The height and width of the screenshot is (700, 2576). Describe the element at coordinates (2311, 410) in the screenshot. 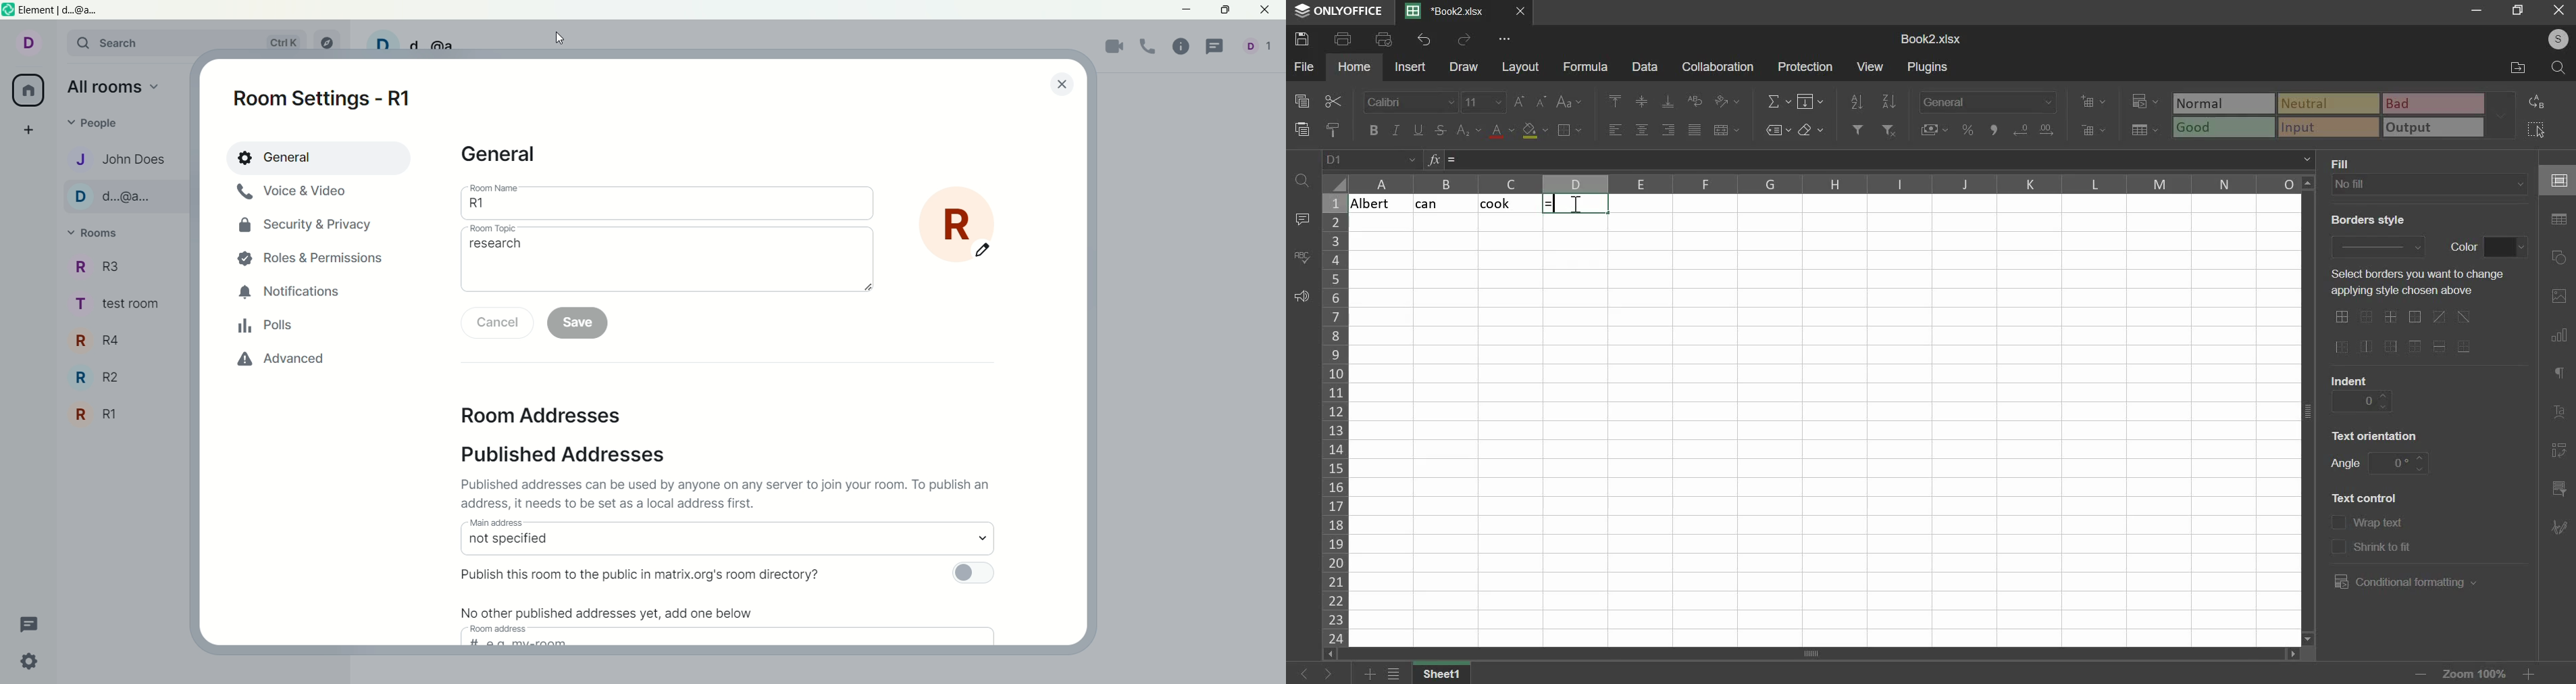

I see `vertical scroll bar` at that location.